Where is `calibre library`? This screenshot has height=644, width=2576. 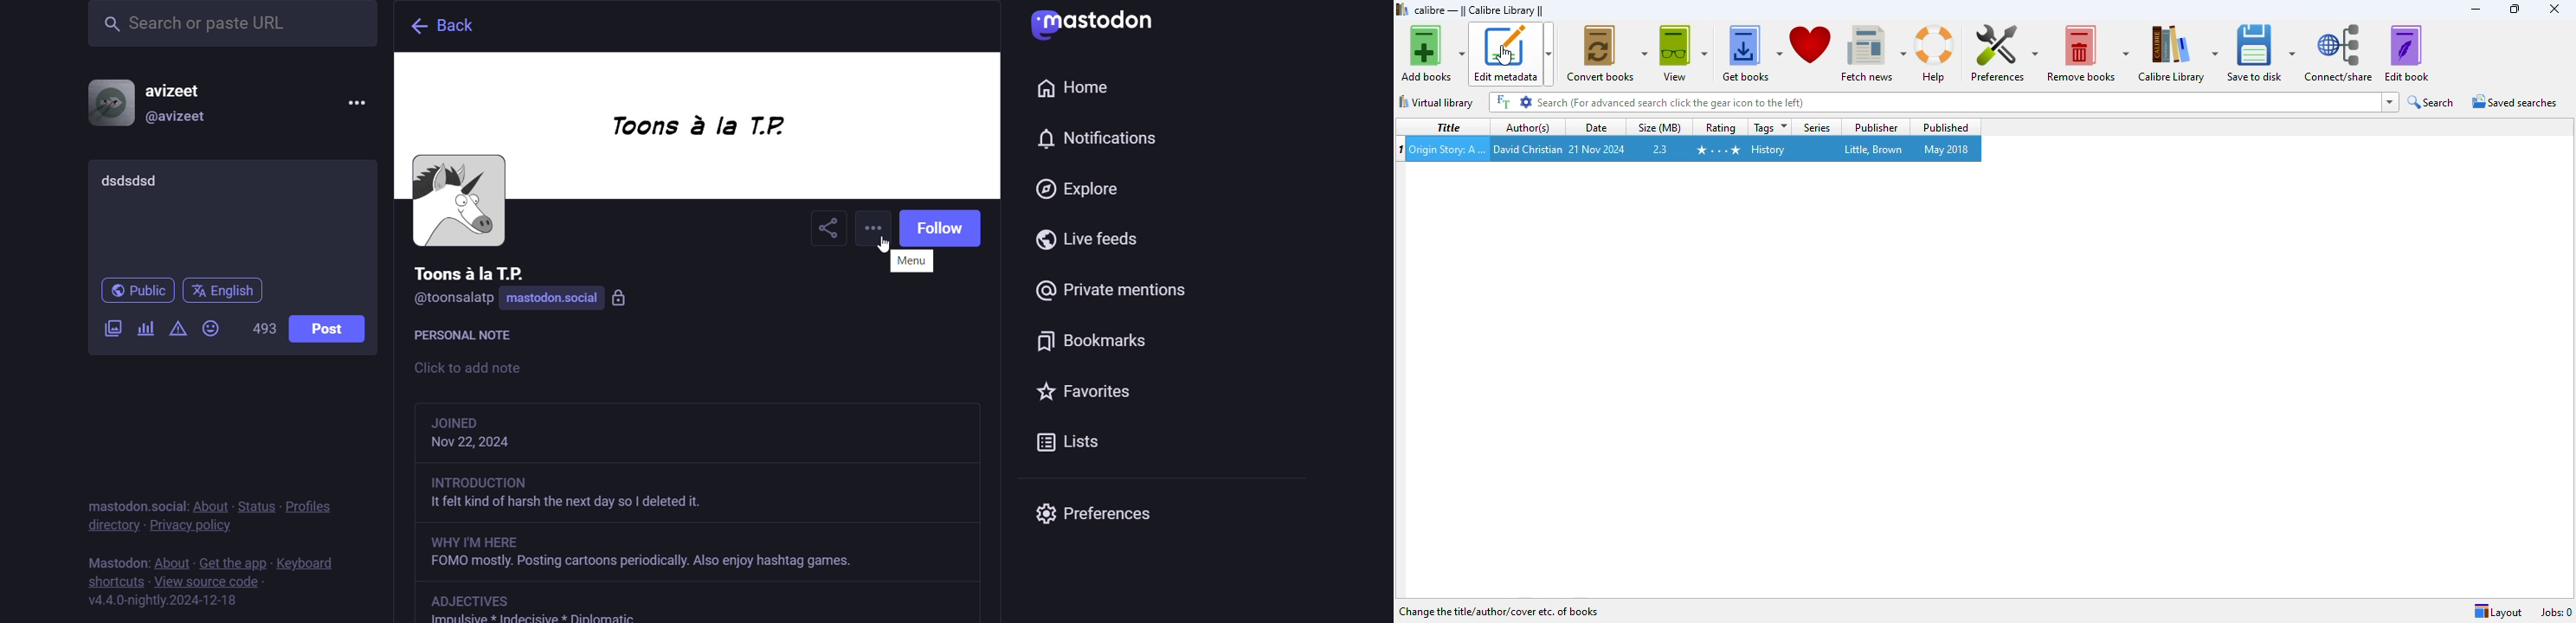
calibre library is located at coordinates (2178, 53).